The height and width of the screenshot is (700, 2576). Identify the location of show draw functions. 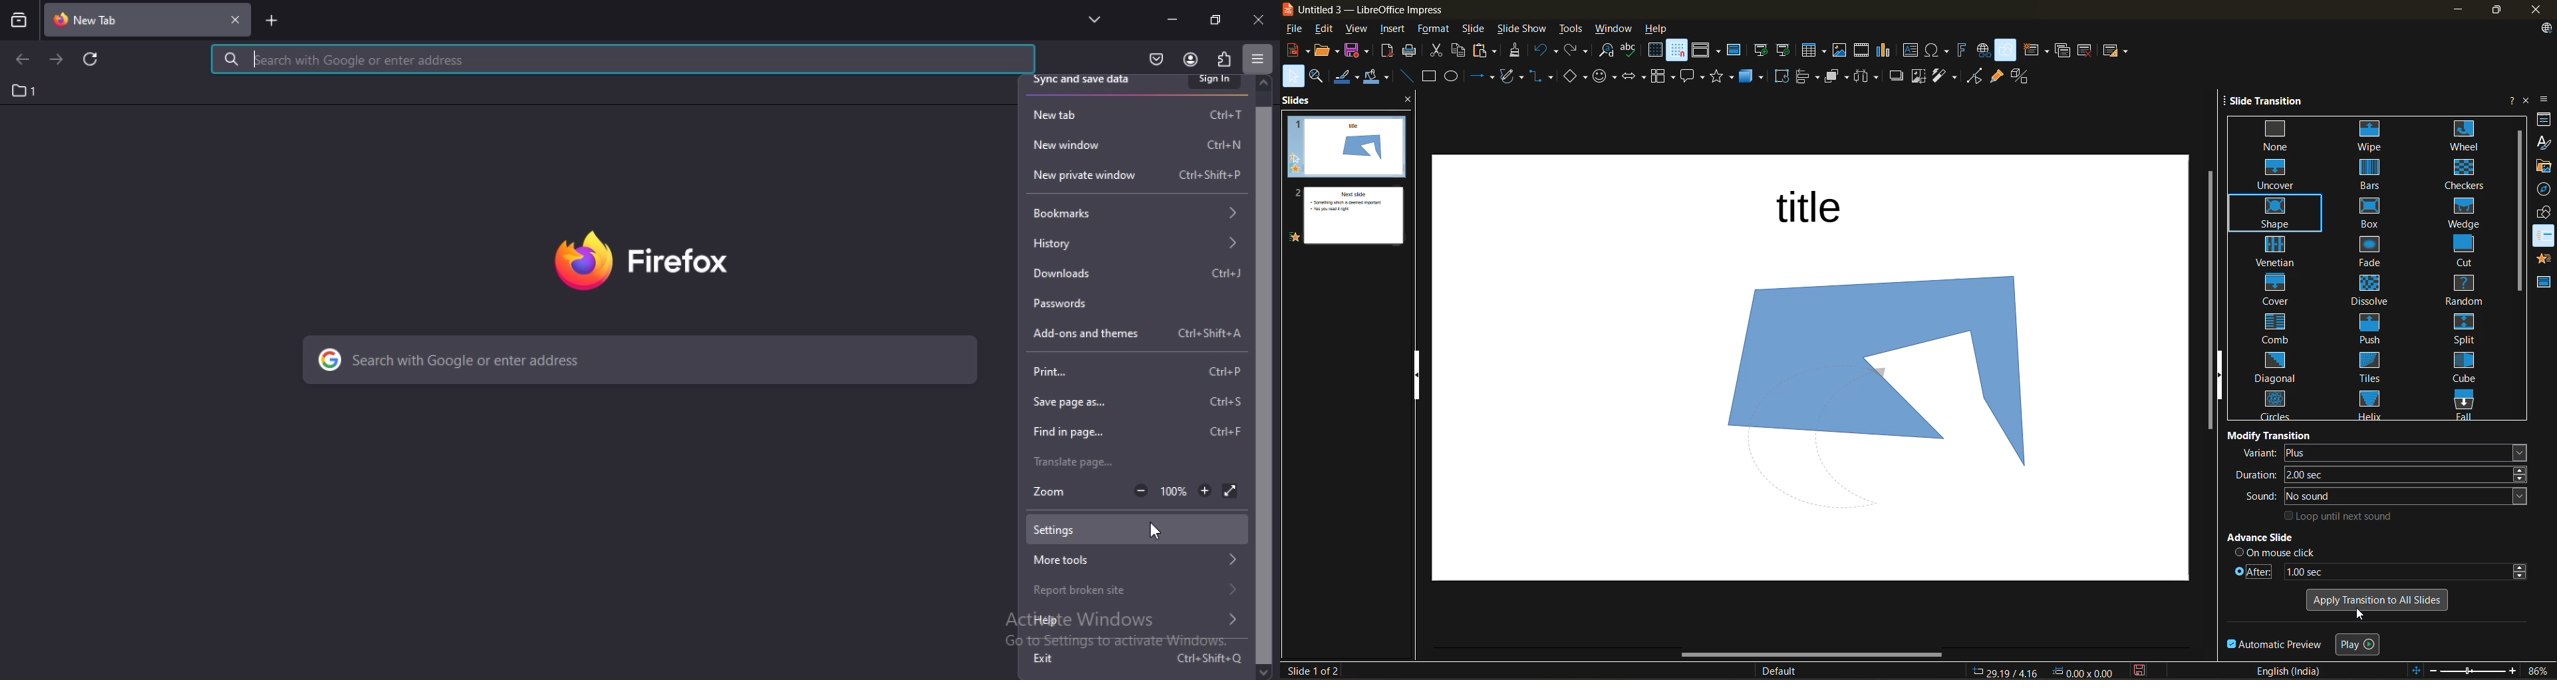
(2007, 51).